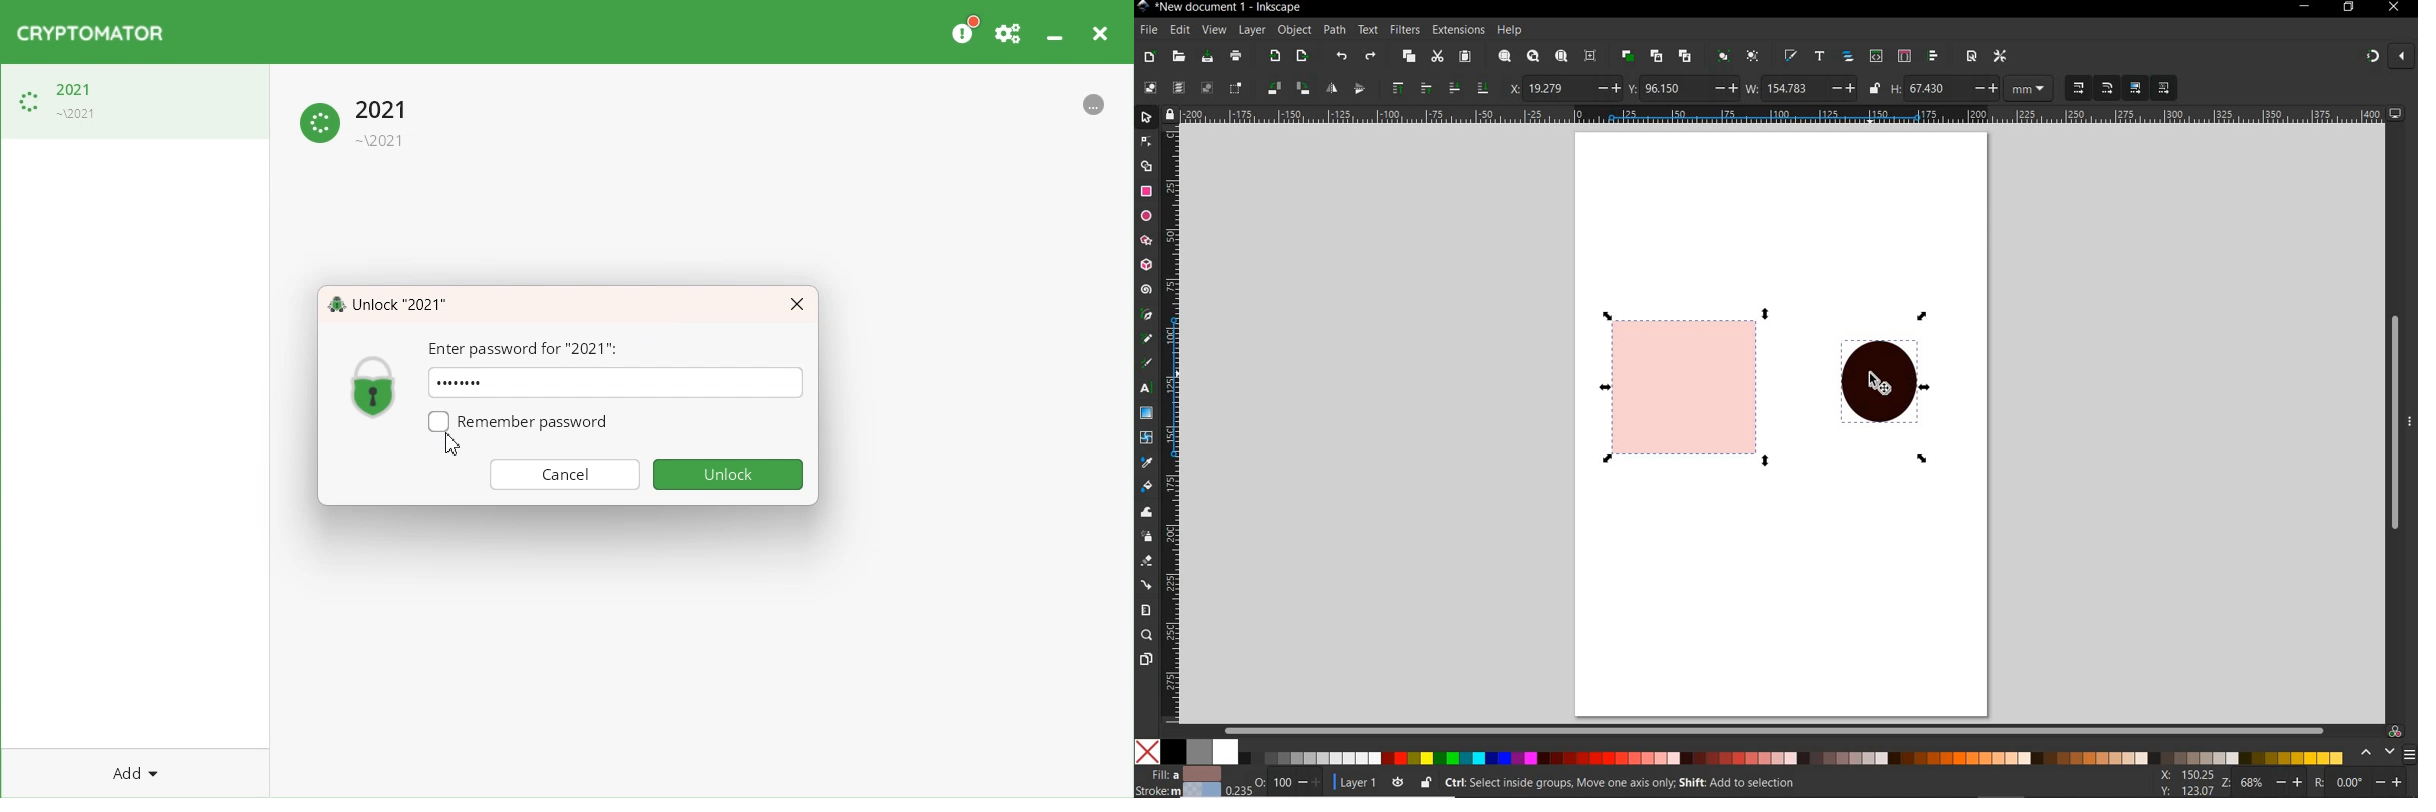 The width and height of the screenshot is (2436, 812). Describe the element at coordinates (1145, 313) in the screenshot. I see `pen tool` at that location.